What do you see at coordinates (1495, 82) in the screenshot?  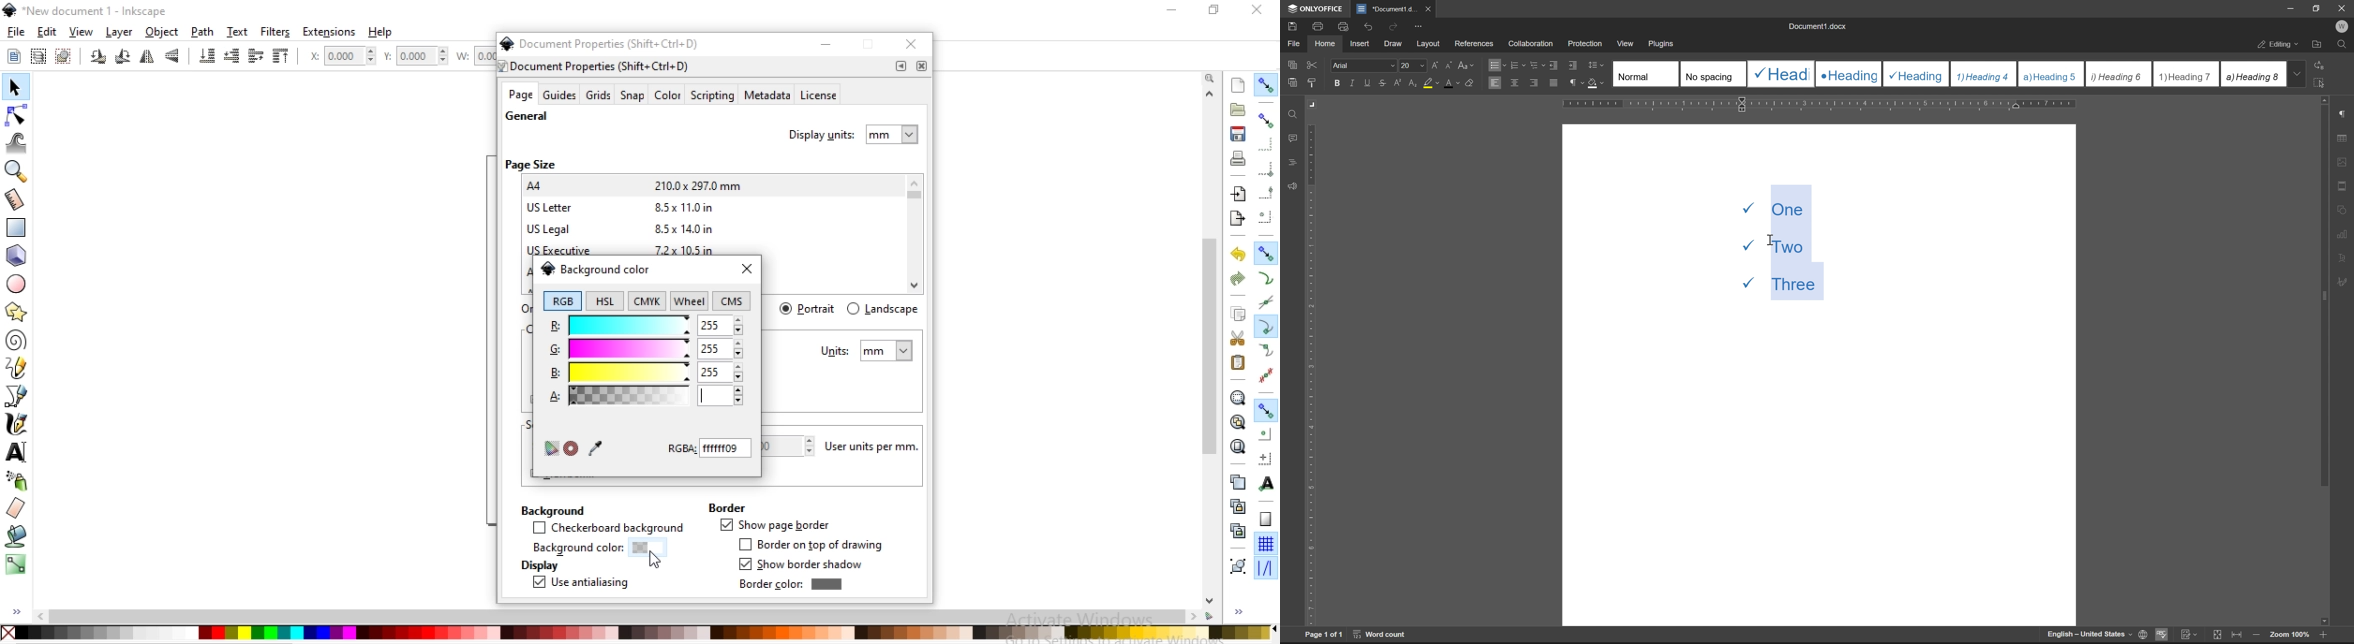 I see `align left` at bounding box center [1495, 82].